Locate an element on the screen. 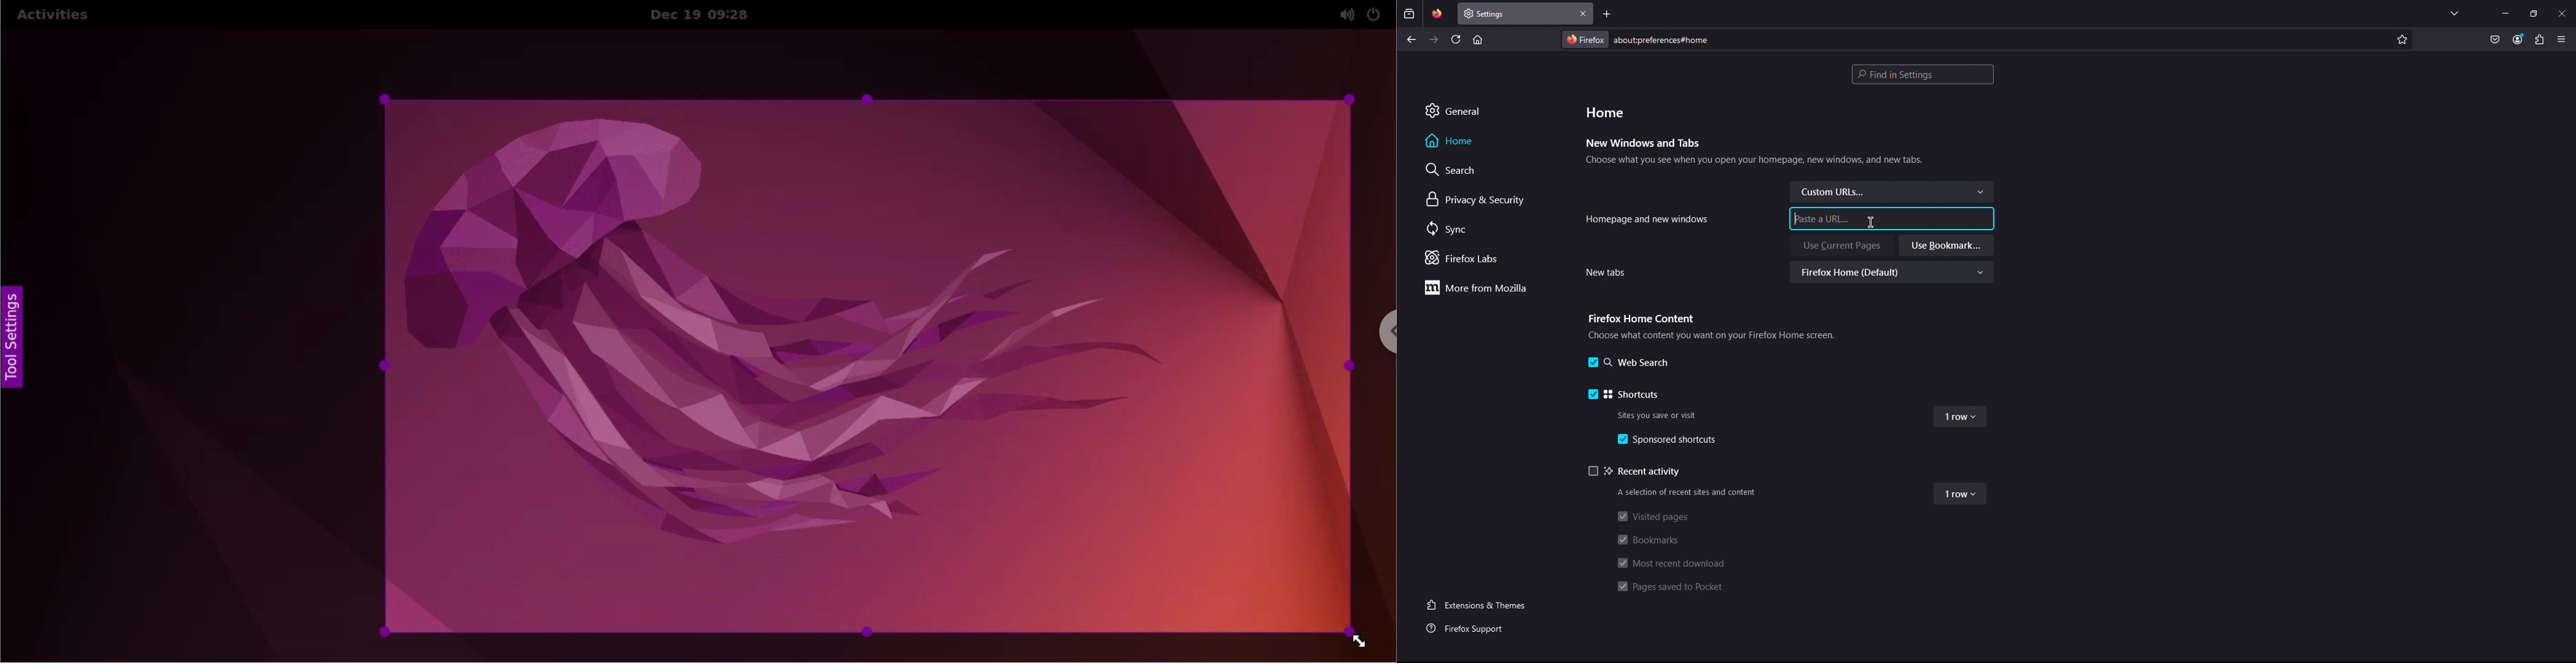 The width and height of the screenshot is (2576, 672). Firefox Home Content is located at coordinates (1639, 317).